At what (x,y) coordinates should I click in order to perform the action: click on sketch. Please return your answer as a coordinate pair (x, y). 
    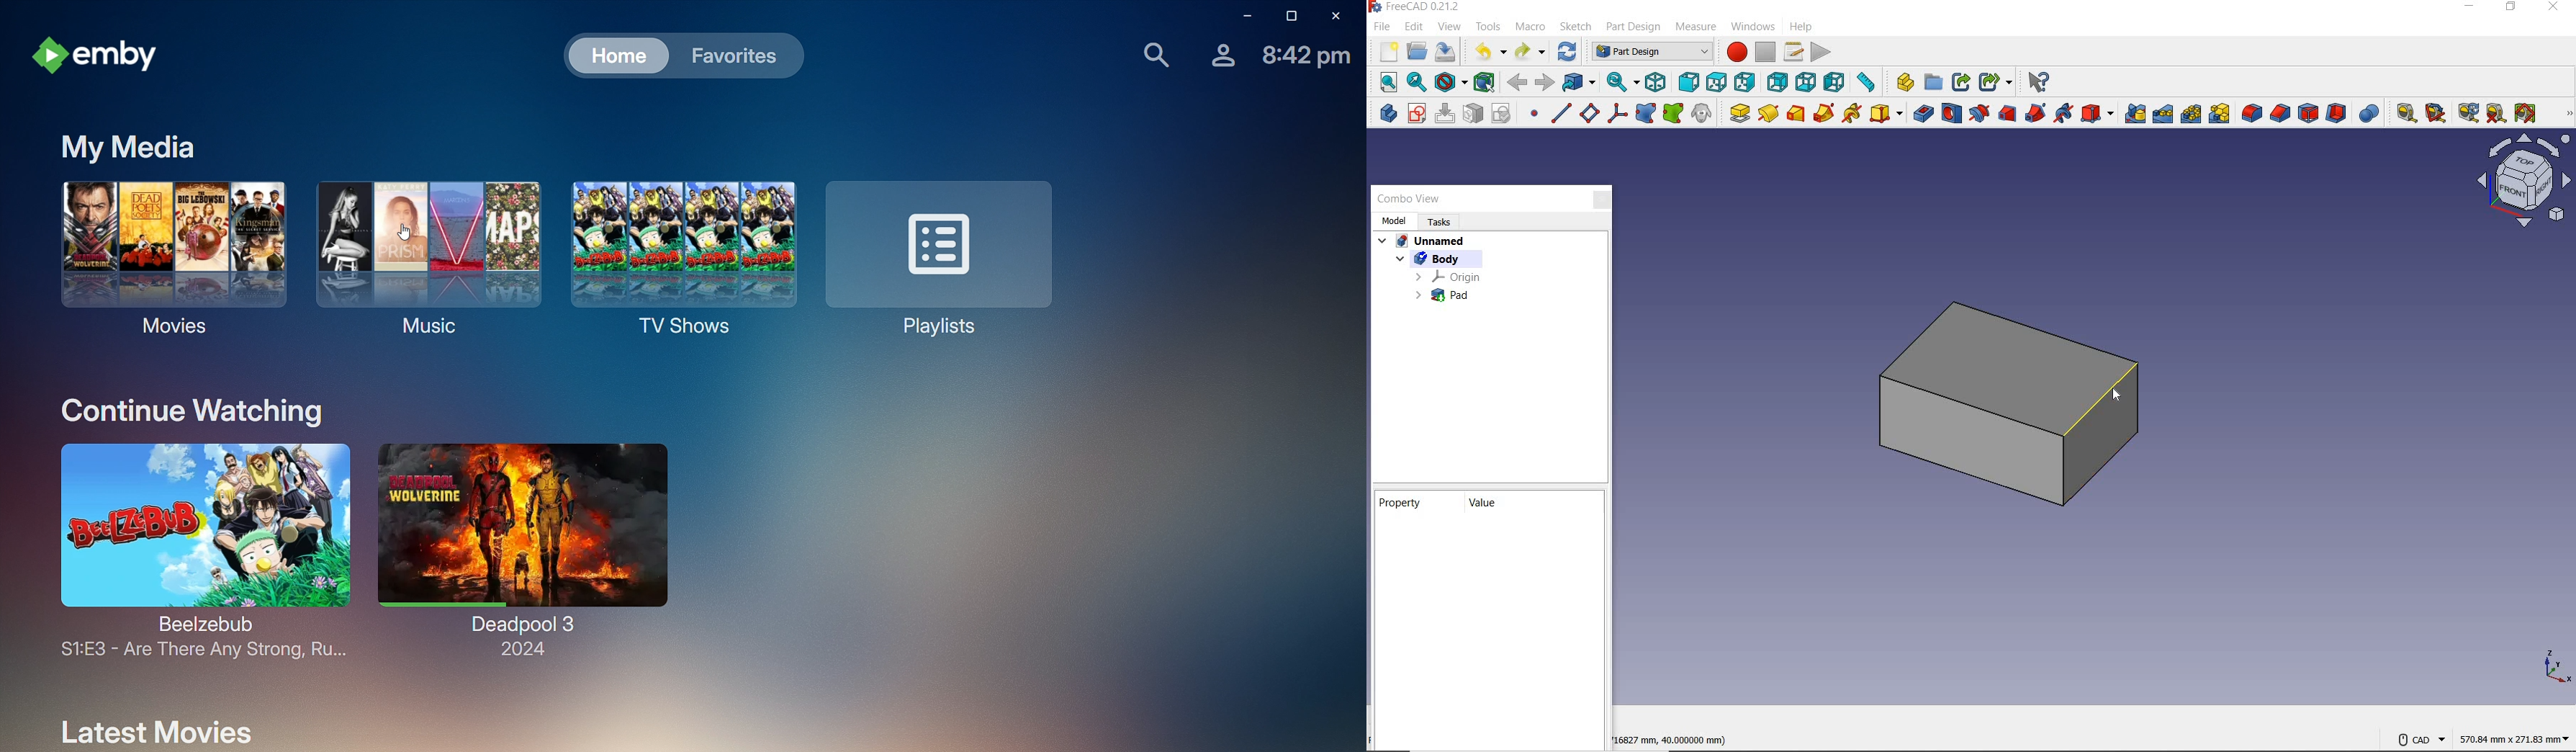
    Looking at the image, I should click on (1577, 26).